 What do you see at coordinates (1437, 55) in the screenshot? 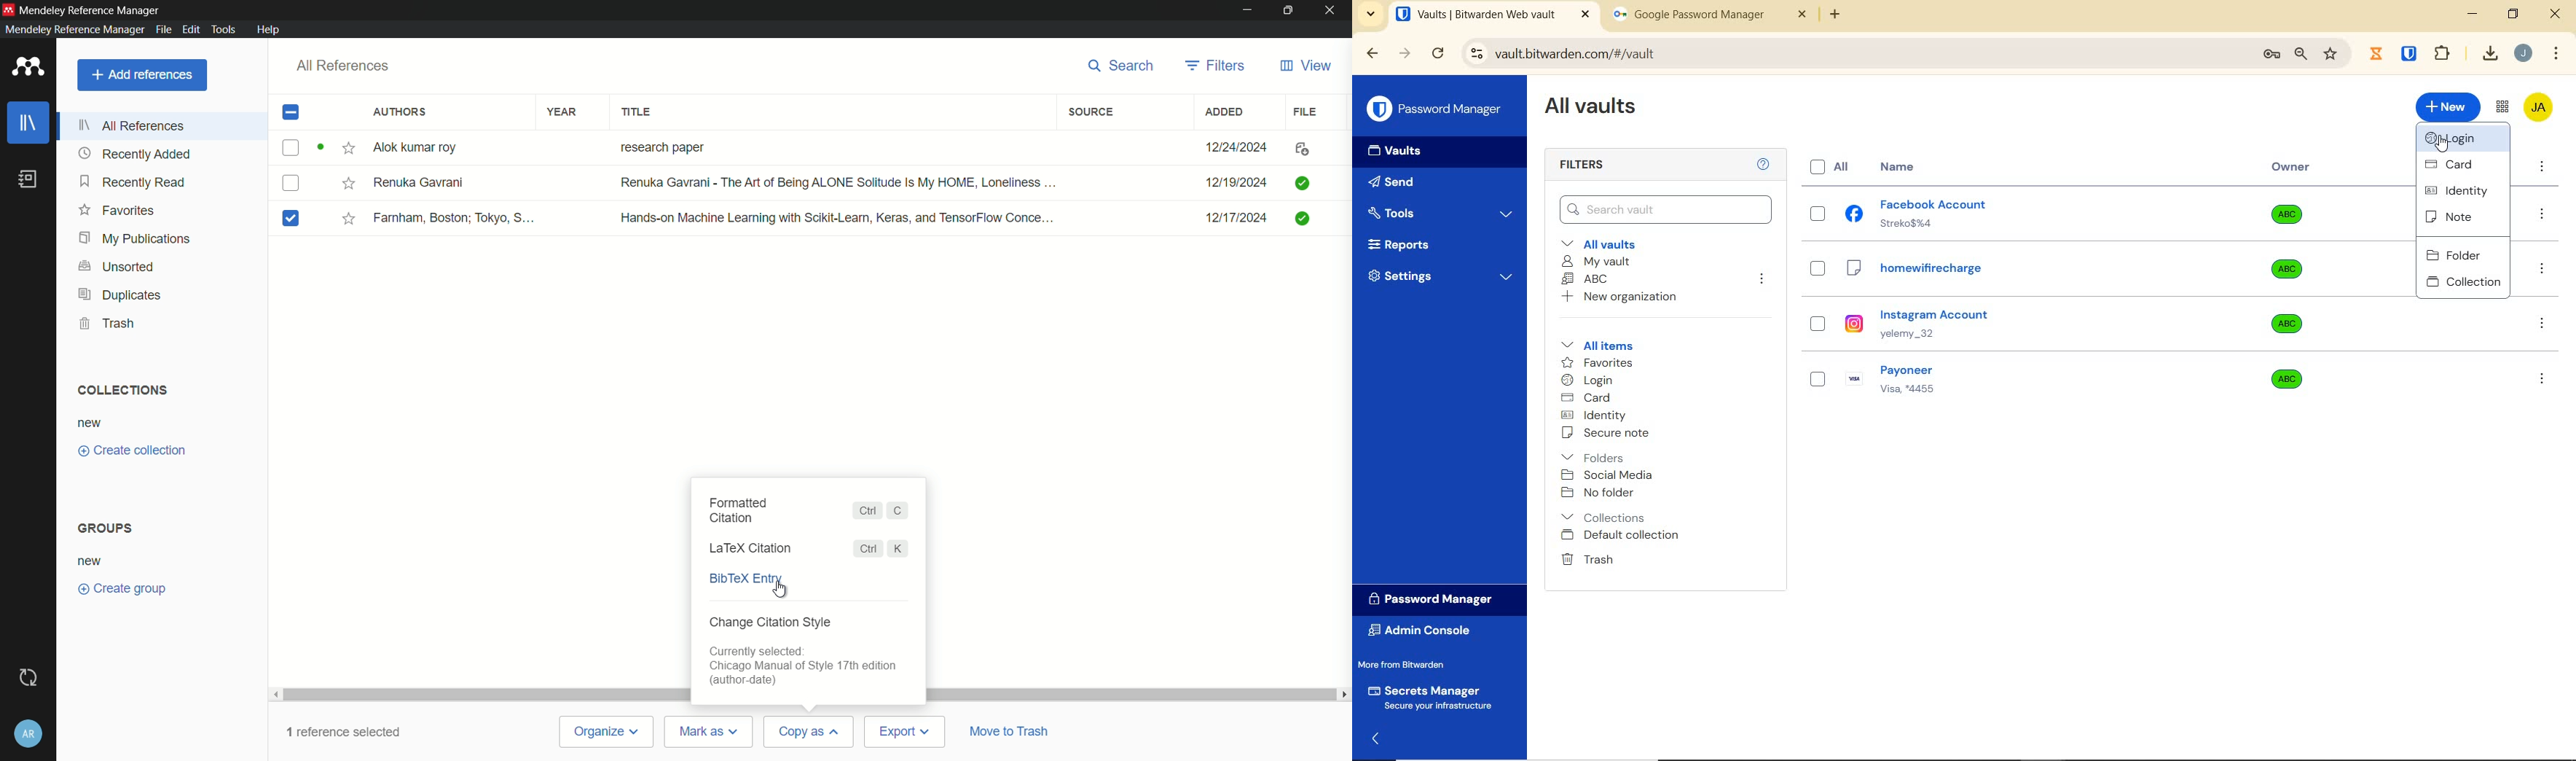
I see `reload` at bounding box center [1437, 55].